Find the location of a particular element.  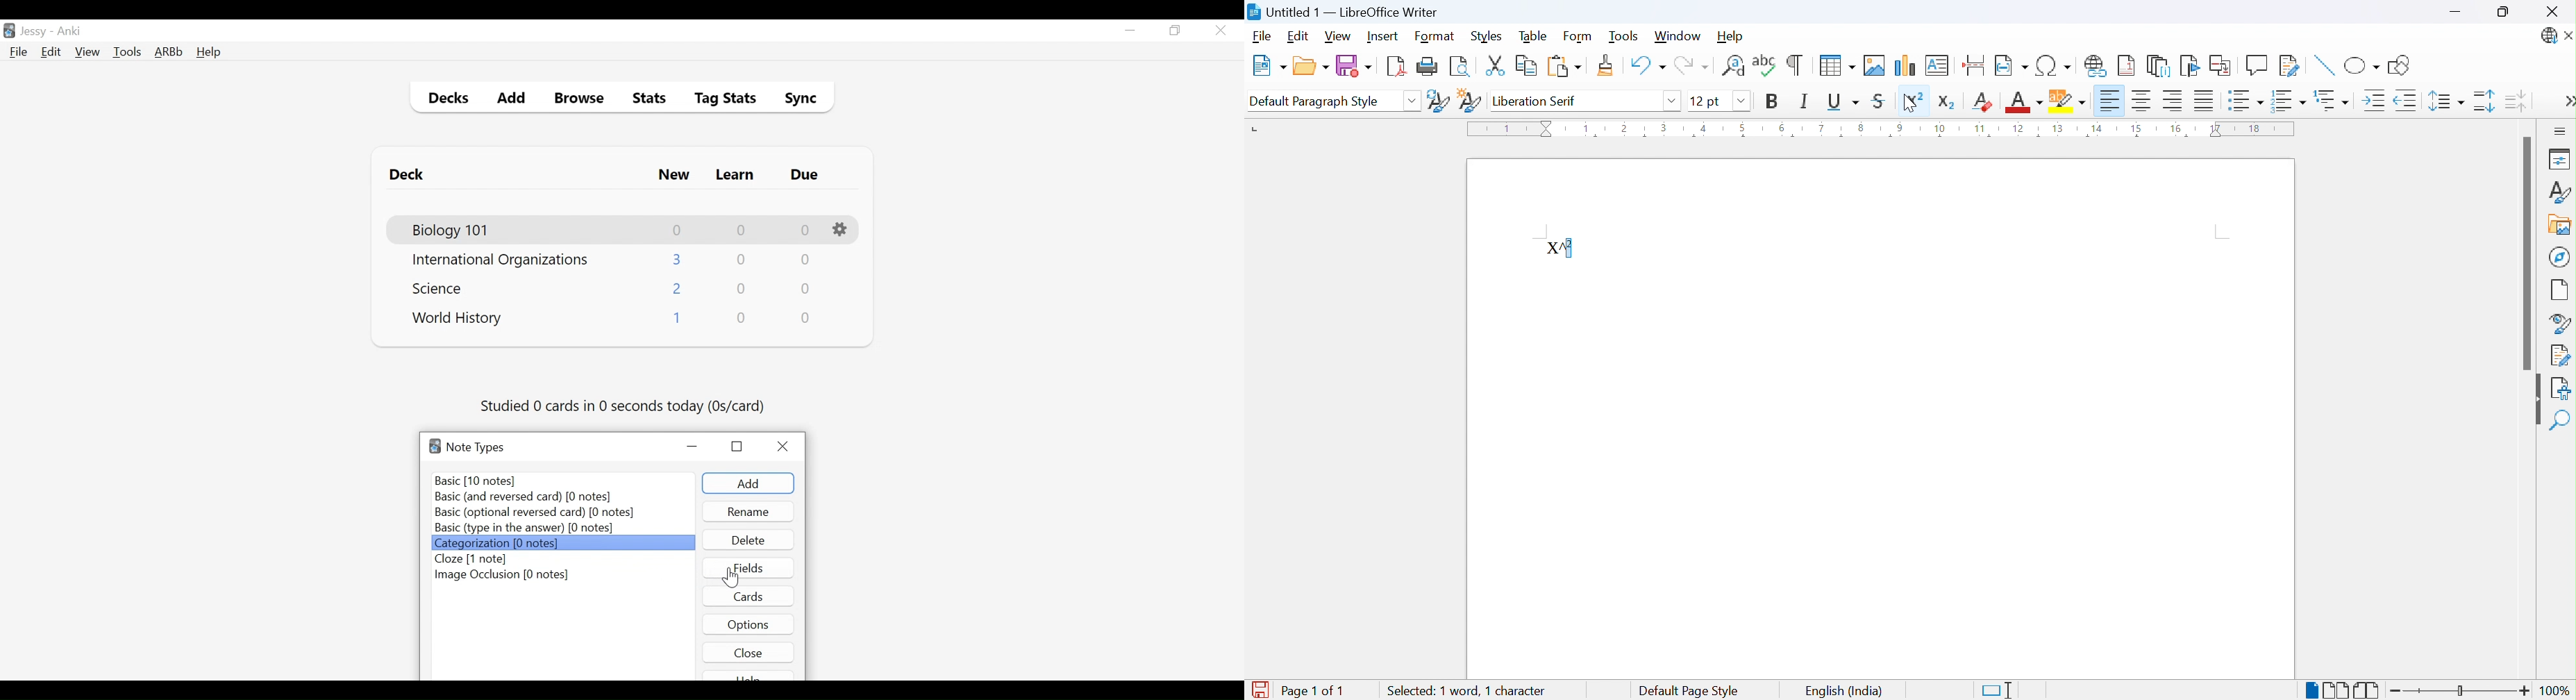

New Card Count is located at coordinates (676, 320).